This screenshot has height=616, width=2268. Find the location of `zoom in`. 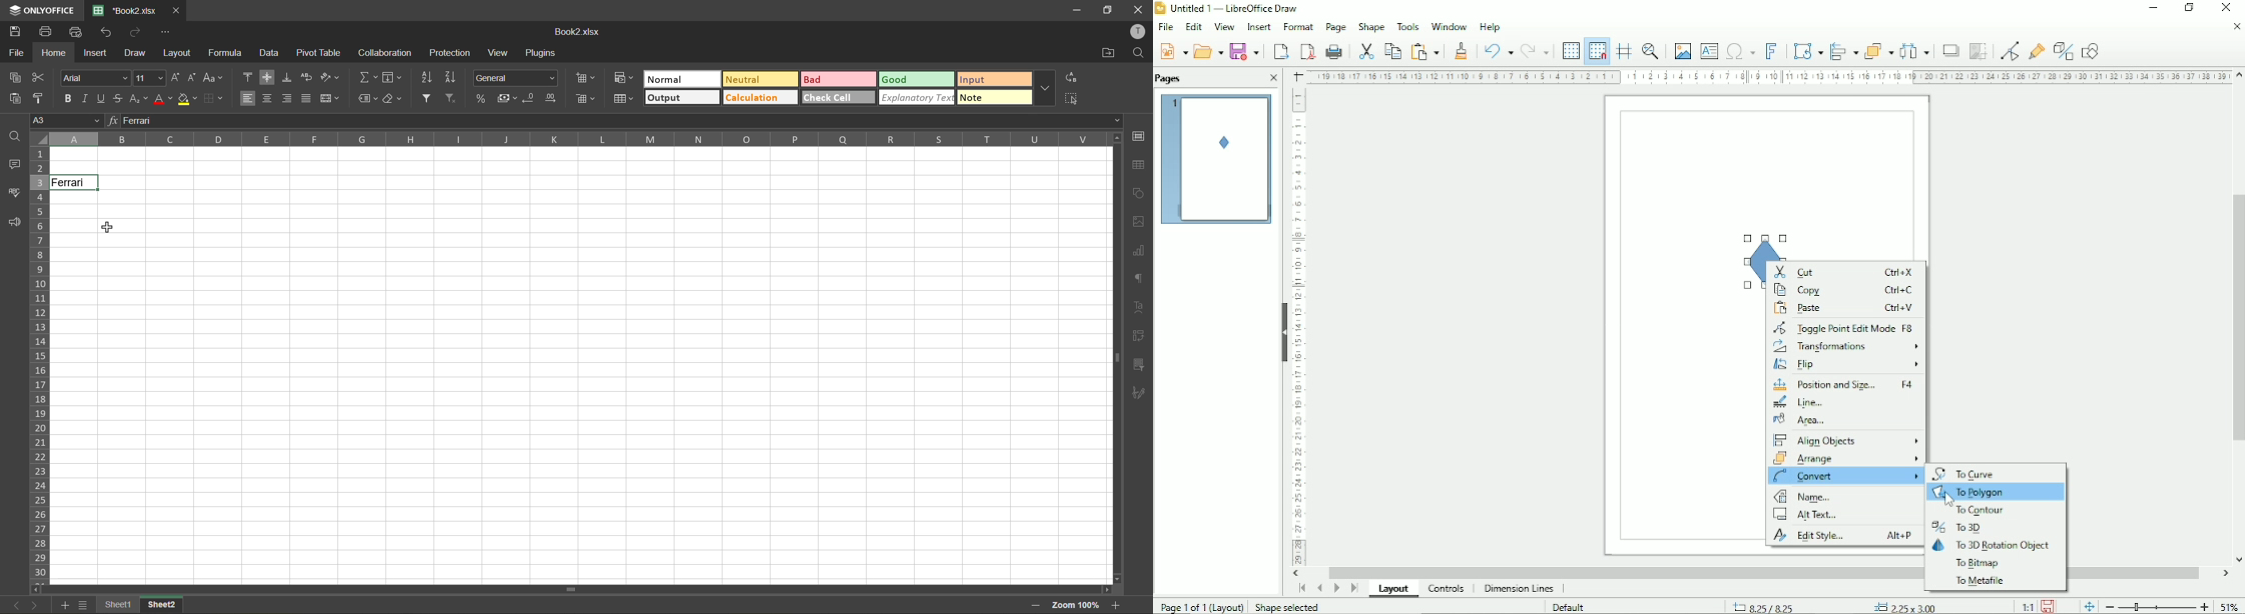

zoom in is located at coordinates (1116, 605).